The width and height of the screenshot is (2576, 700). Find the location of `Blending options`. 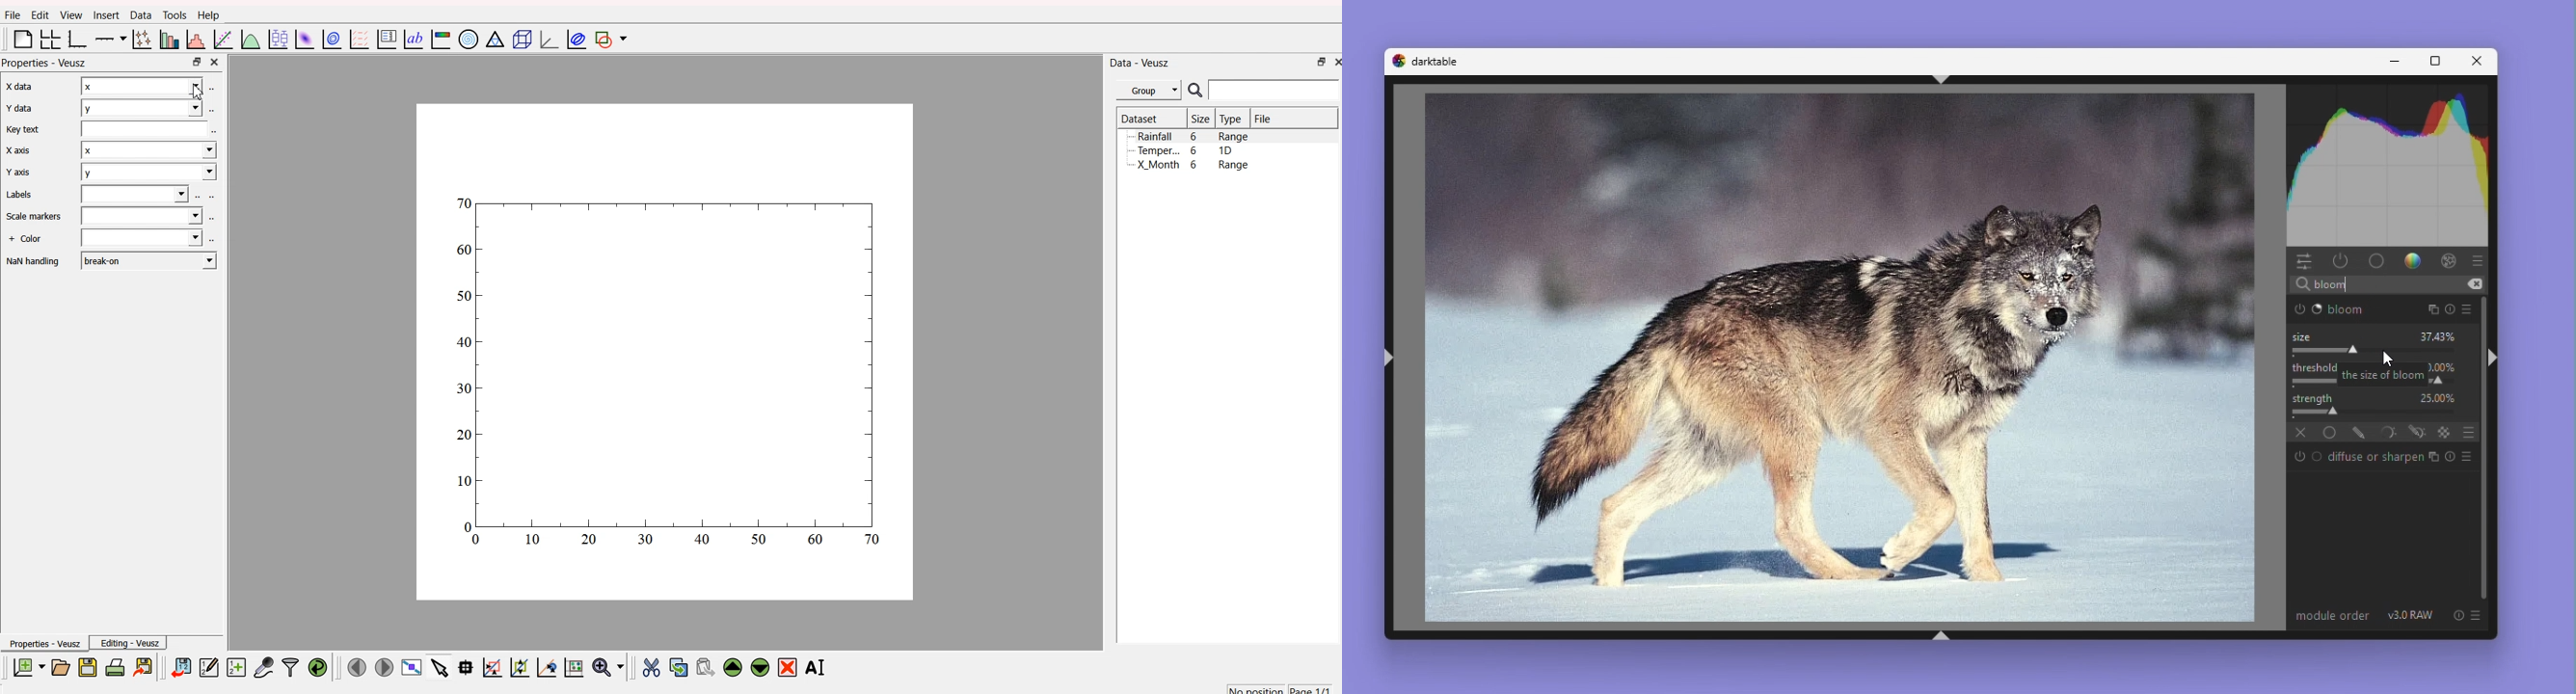

Blending options is located at coordinates (2465, 432).